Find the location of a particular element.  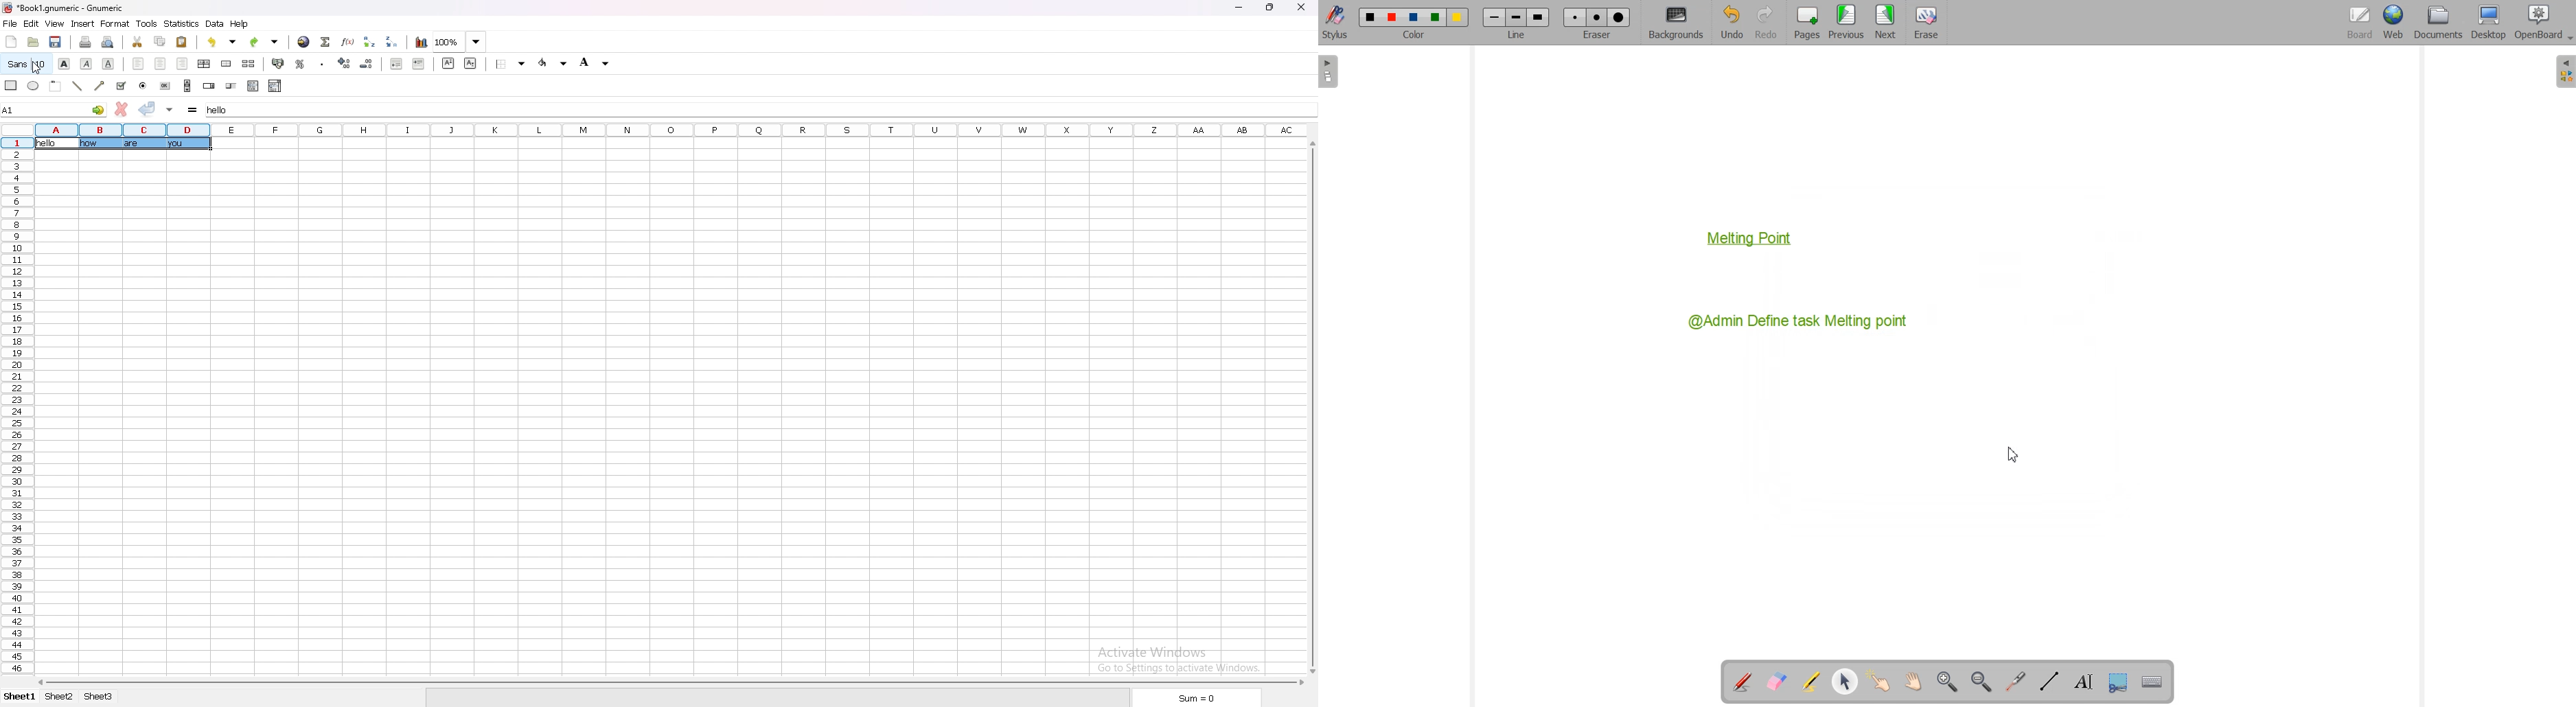

underline is located at coordinates (108, 63).